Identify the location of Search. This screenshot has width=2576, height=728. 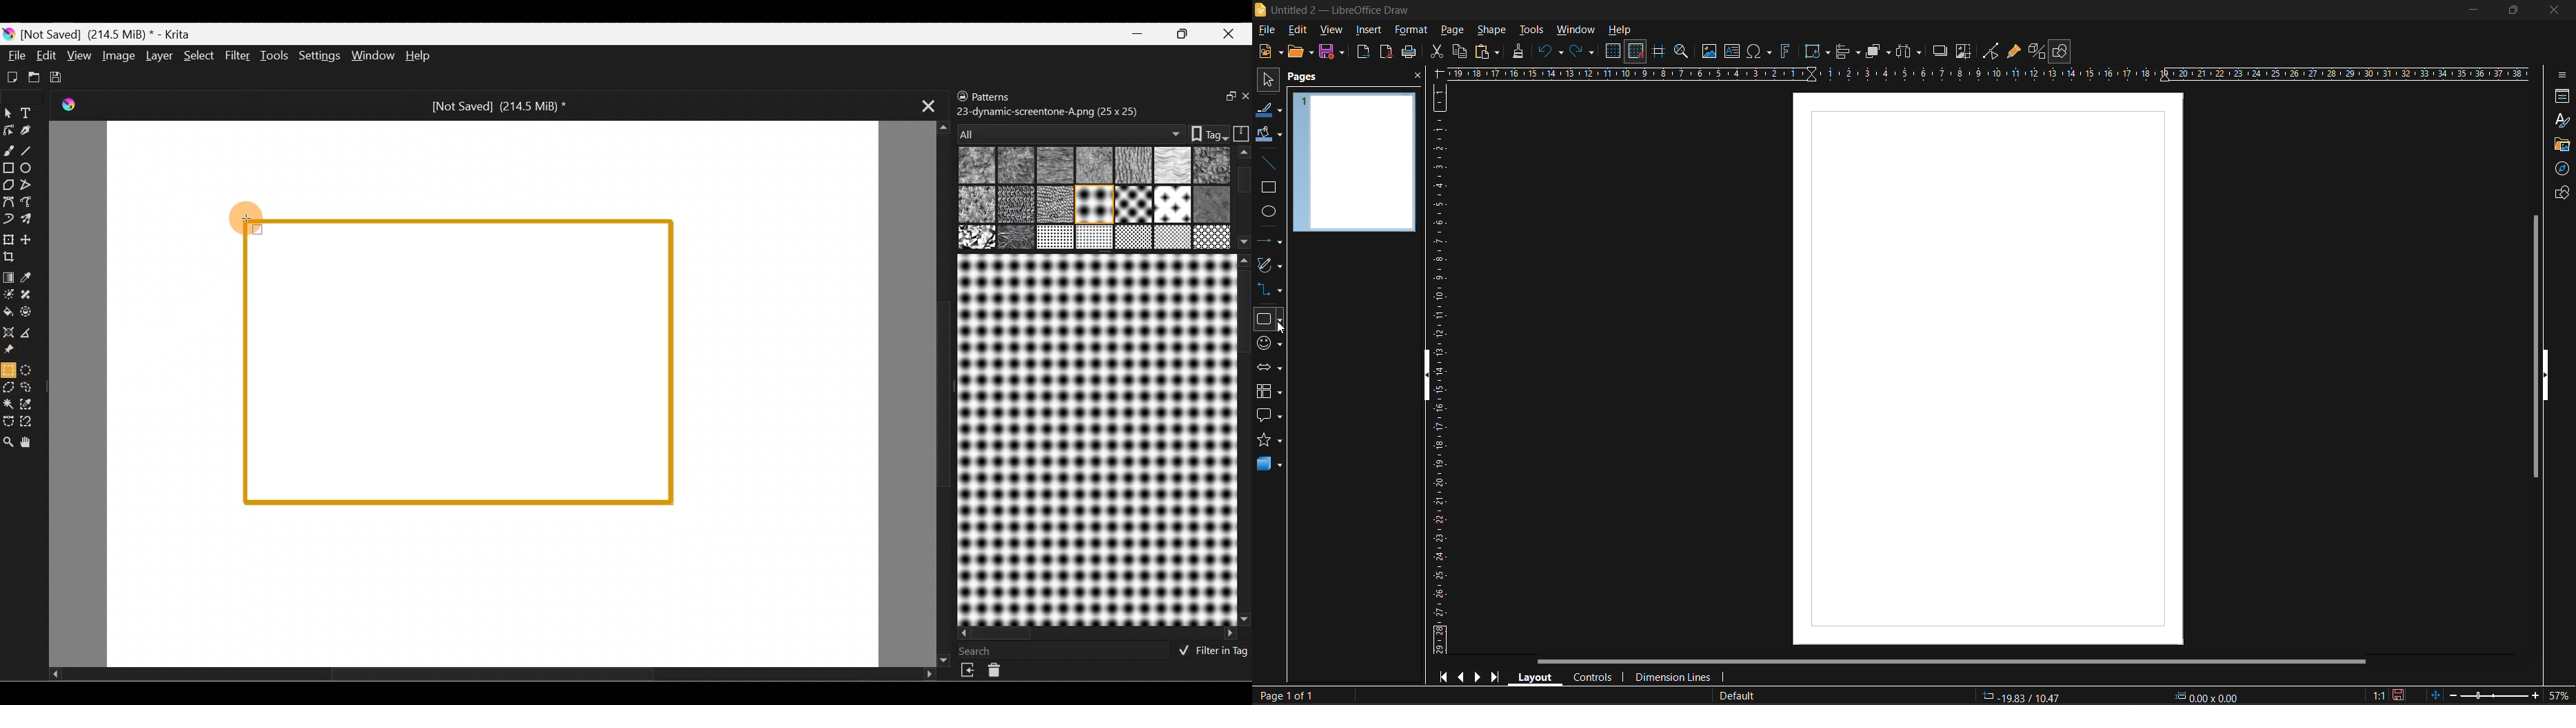
(983, 651).